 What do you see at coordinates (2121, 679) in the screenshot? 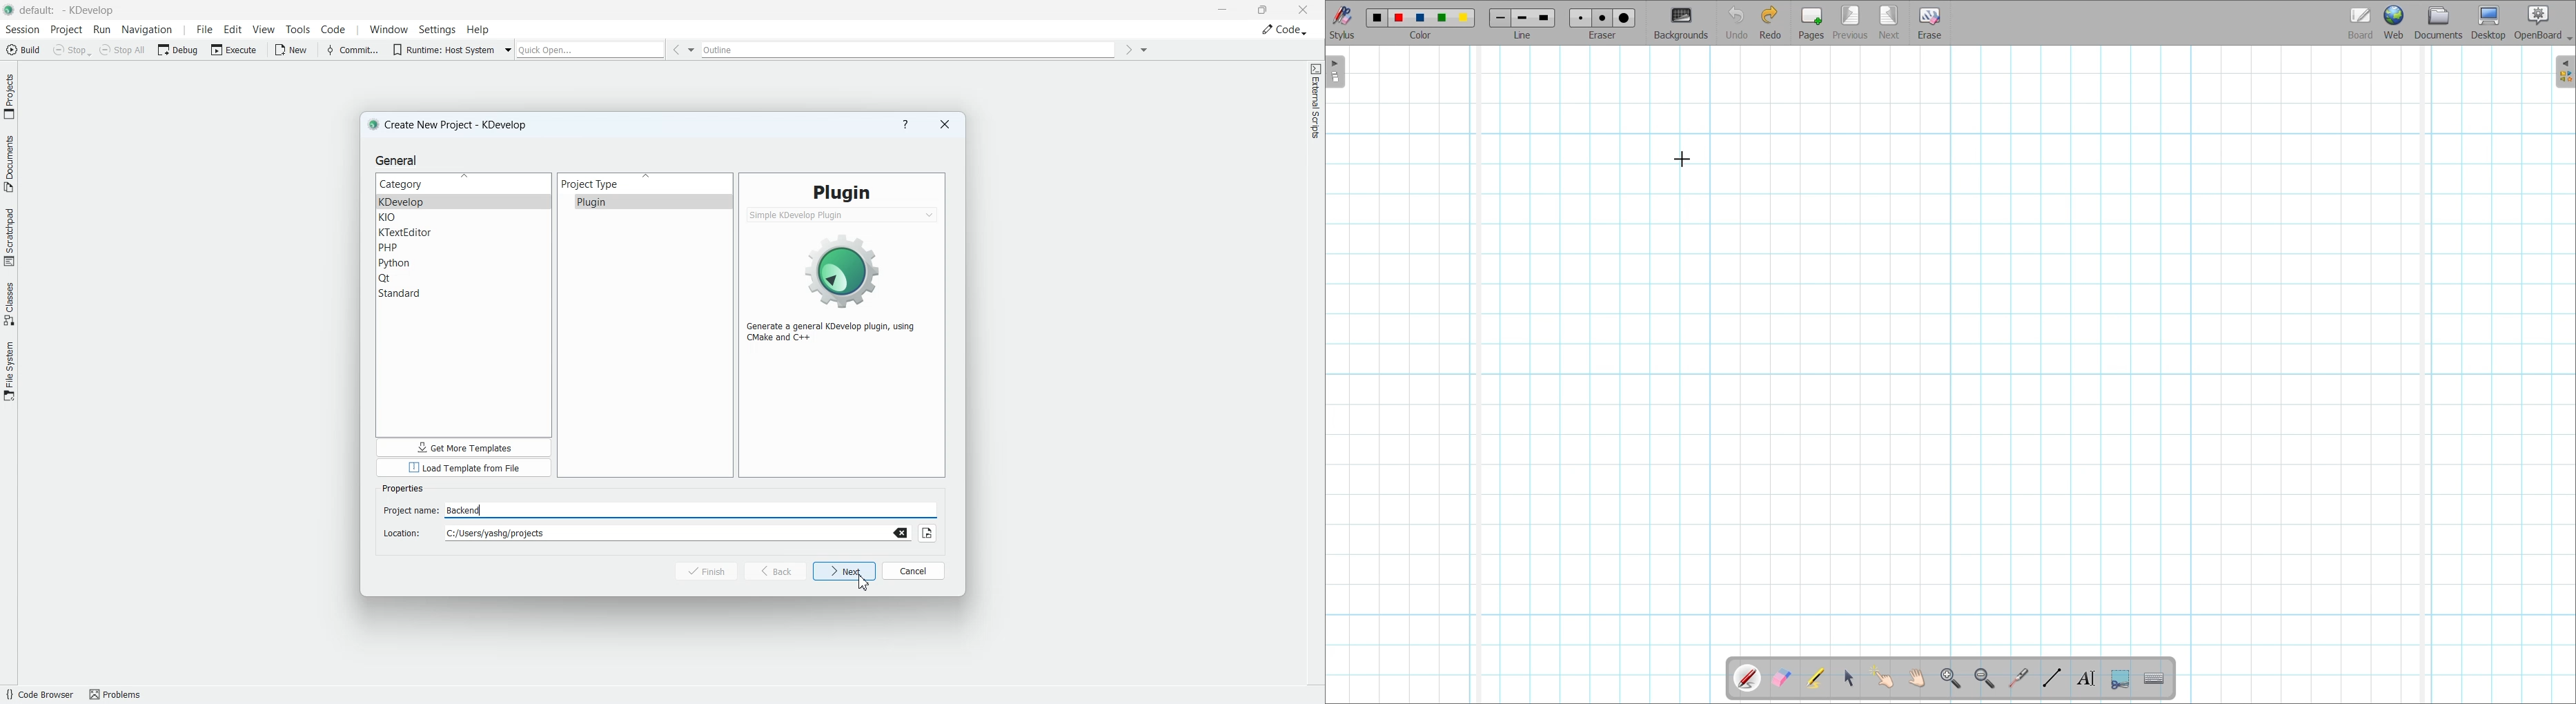
I see `Capture part of the screen` at bounding box center [2121, 679].